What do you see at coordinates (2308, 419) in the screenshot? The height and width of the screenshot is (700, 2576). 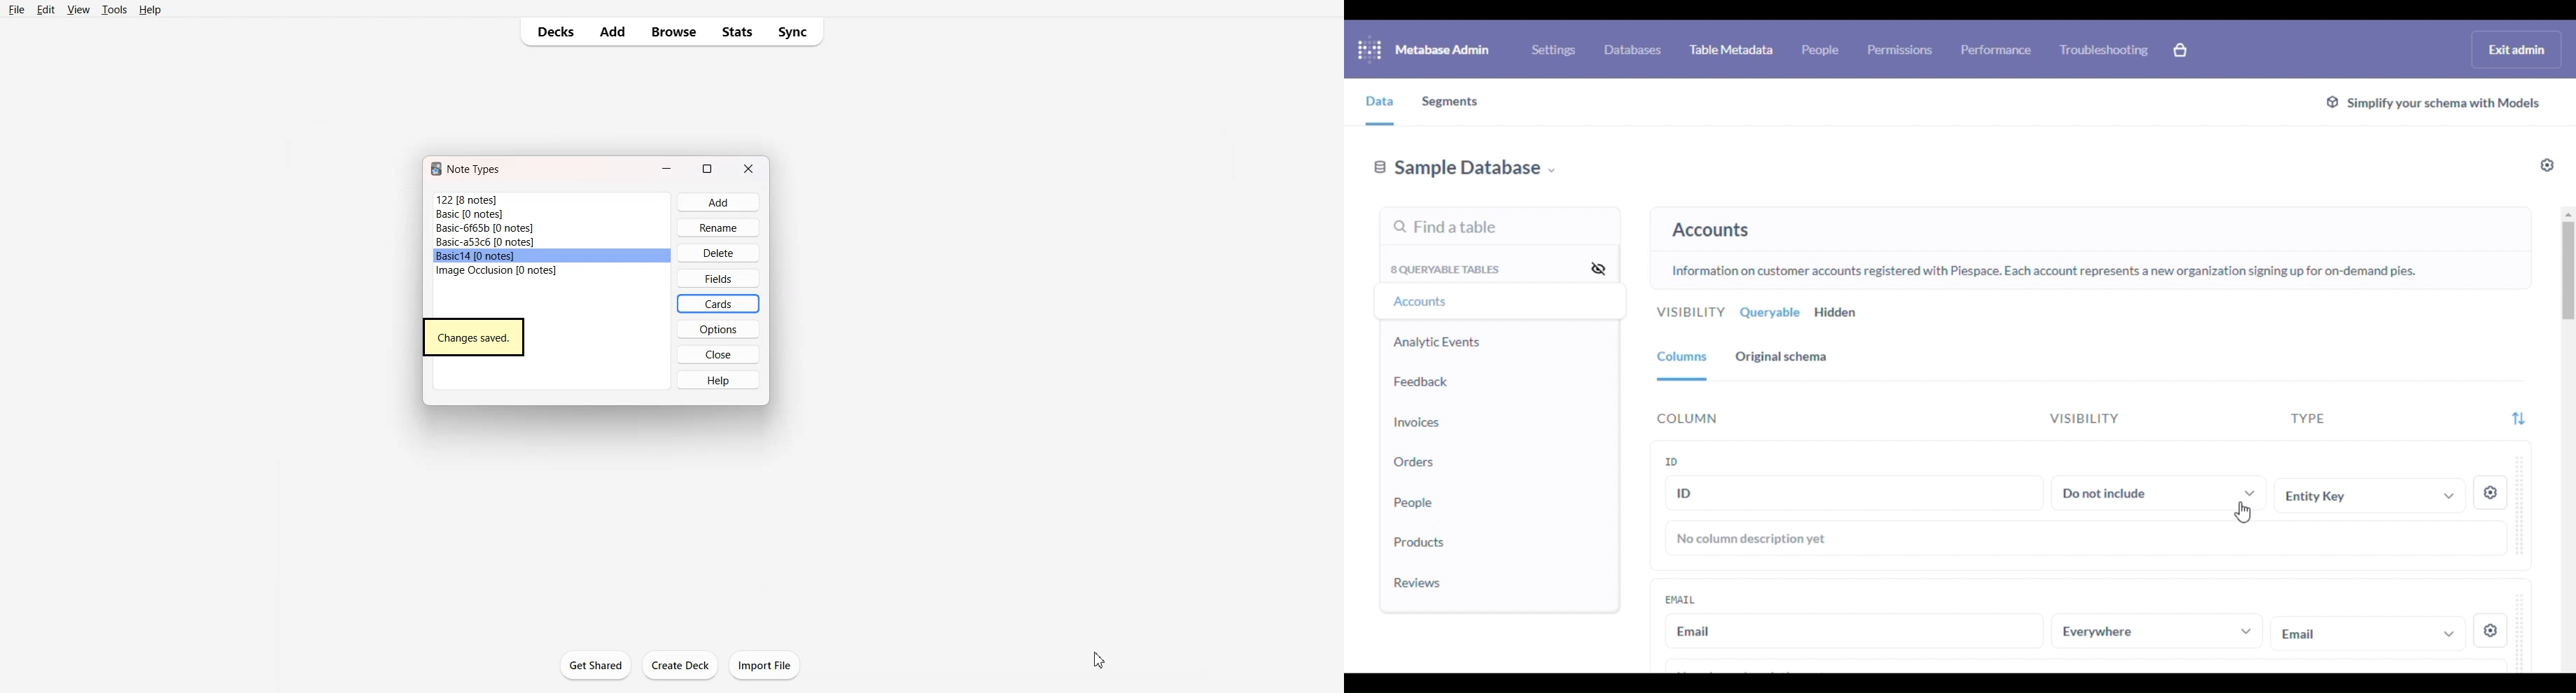 I see `type` at bounding box center [2308, 419].